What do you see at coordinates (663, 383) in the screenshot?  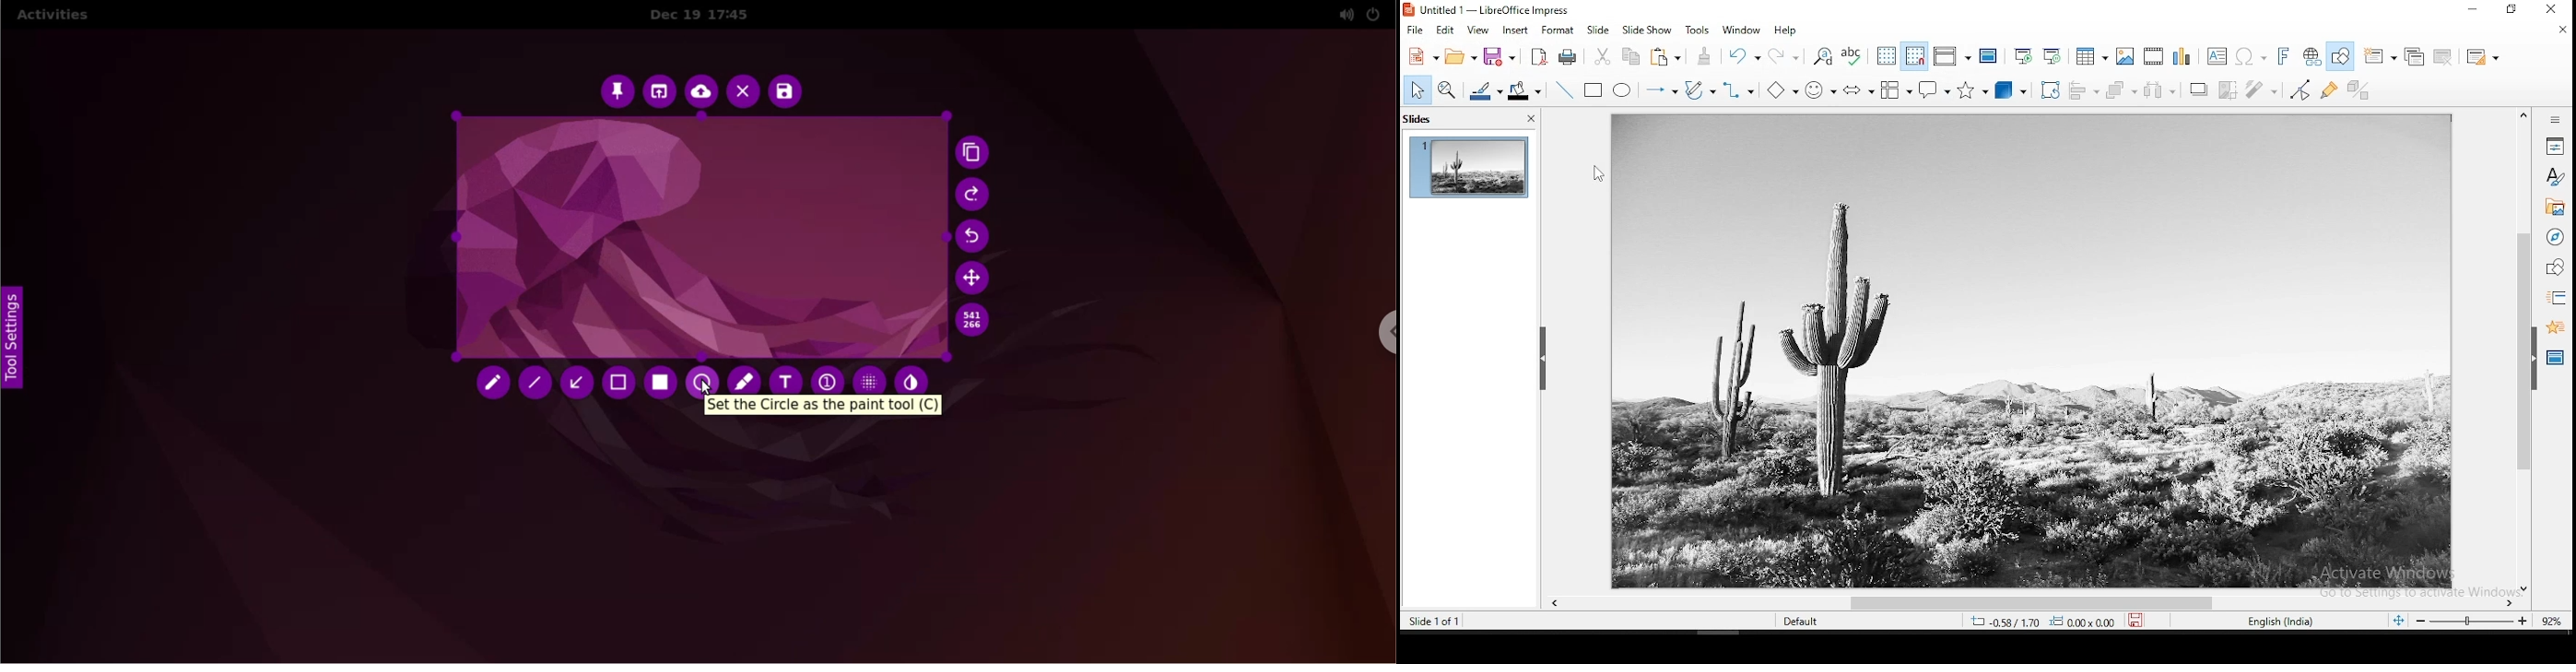 I see `rectangle tool` at bounding box center [663, 383].